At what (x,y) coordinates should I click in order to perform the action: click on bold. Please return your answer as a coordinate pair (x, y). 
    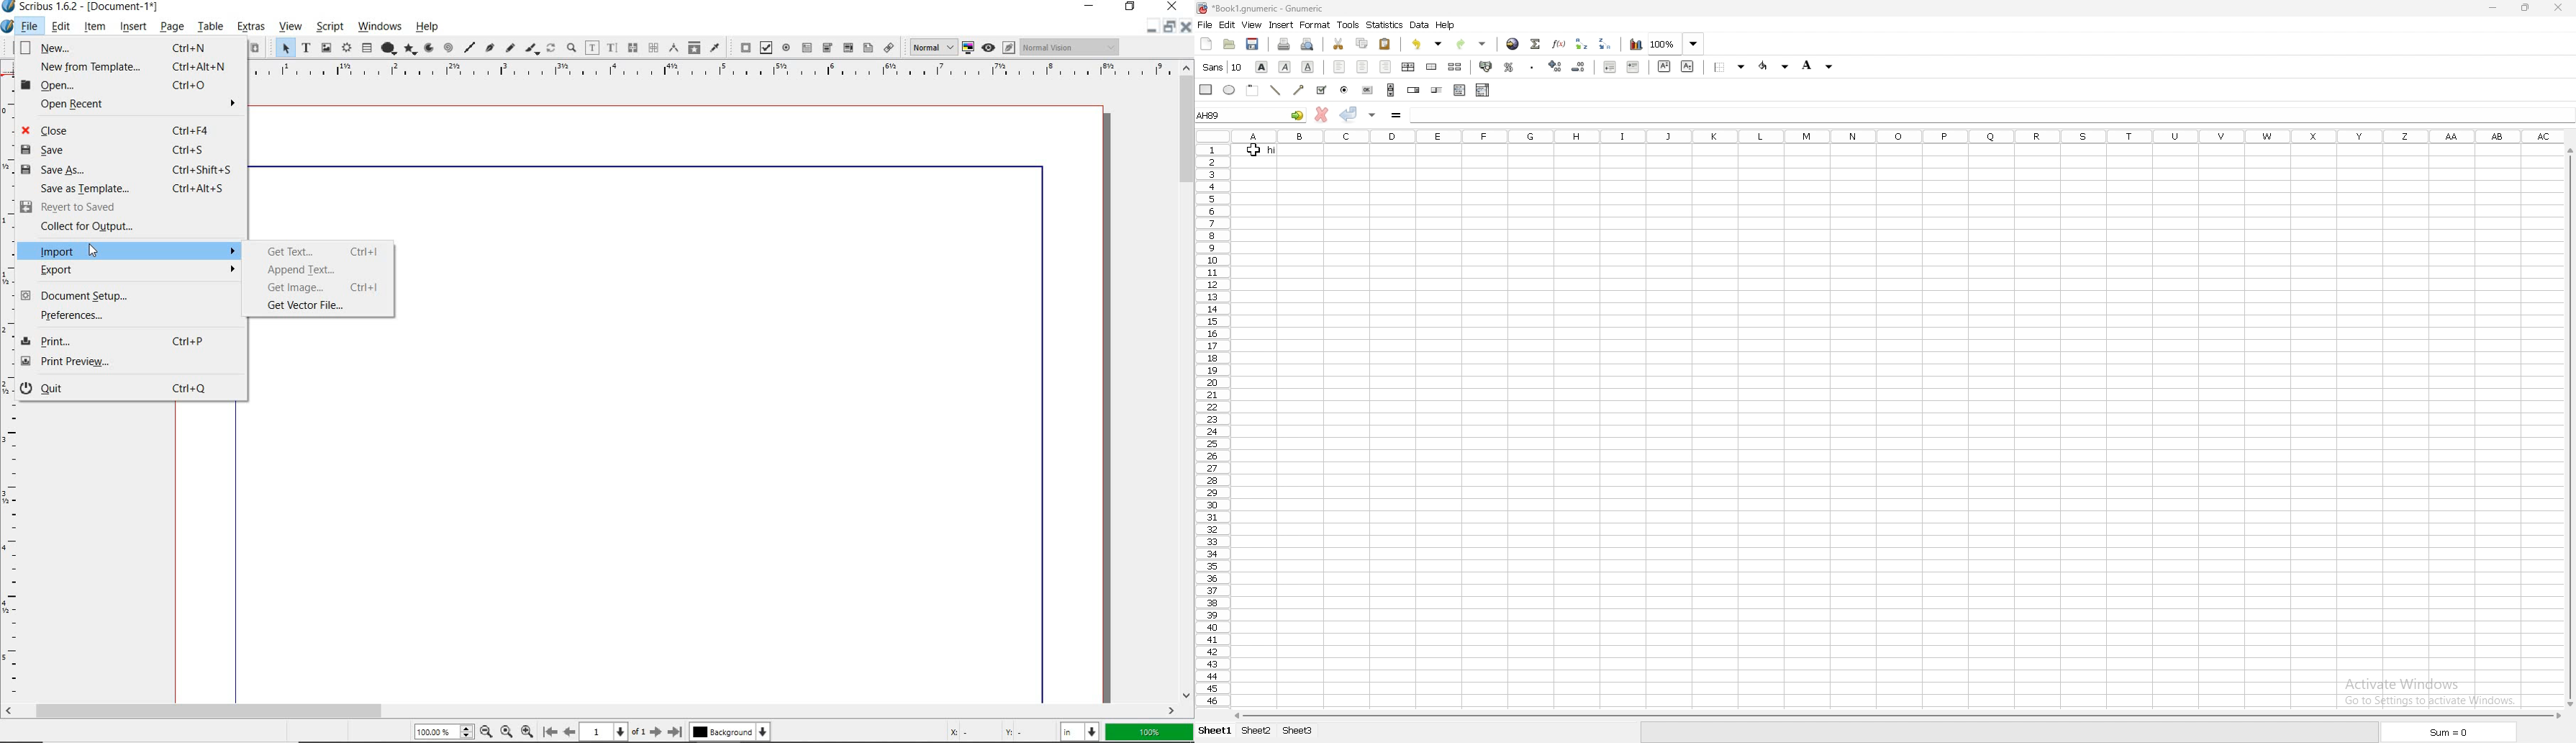
    Looking at the image, I should click on (1261, 66).